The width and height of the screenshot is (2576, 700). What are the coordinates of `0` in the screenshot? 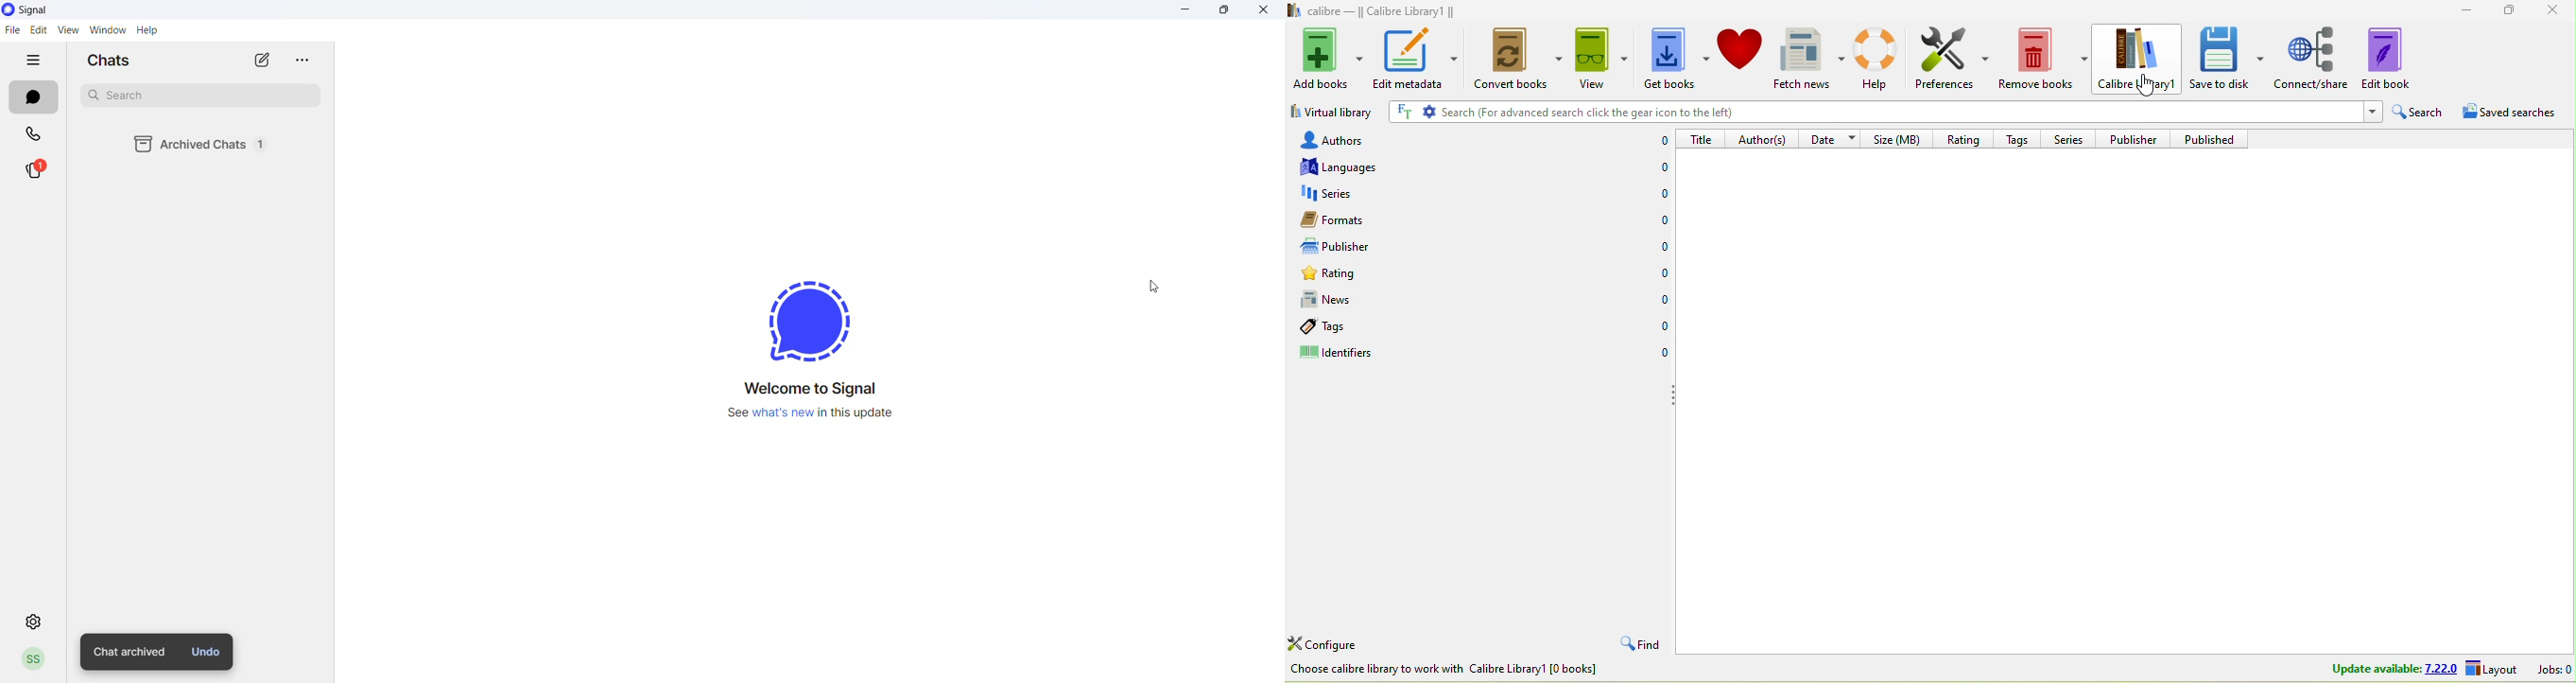 It's located at (1661, 222).